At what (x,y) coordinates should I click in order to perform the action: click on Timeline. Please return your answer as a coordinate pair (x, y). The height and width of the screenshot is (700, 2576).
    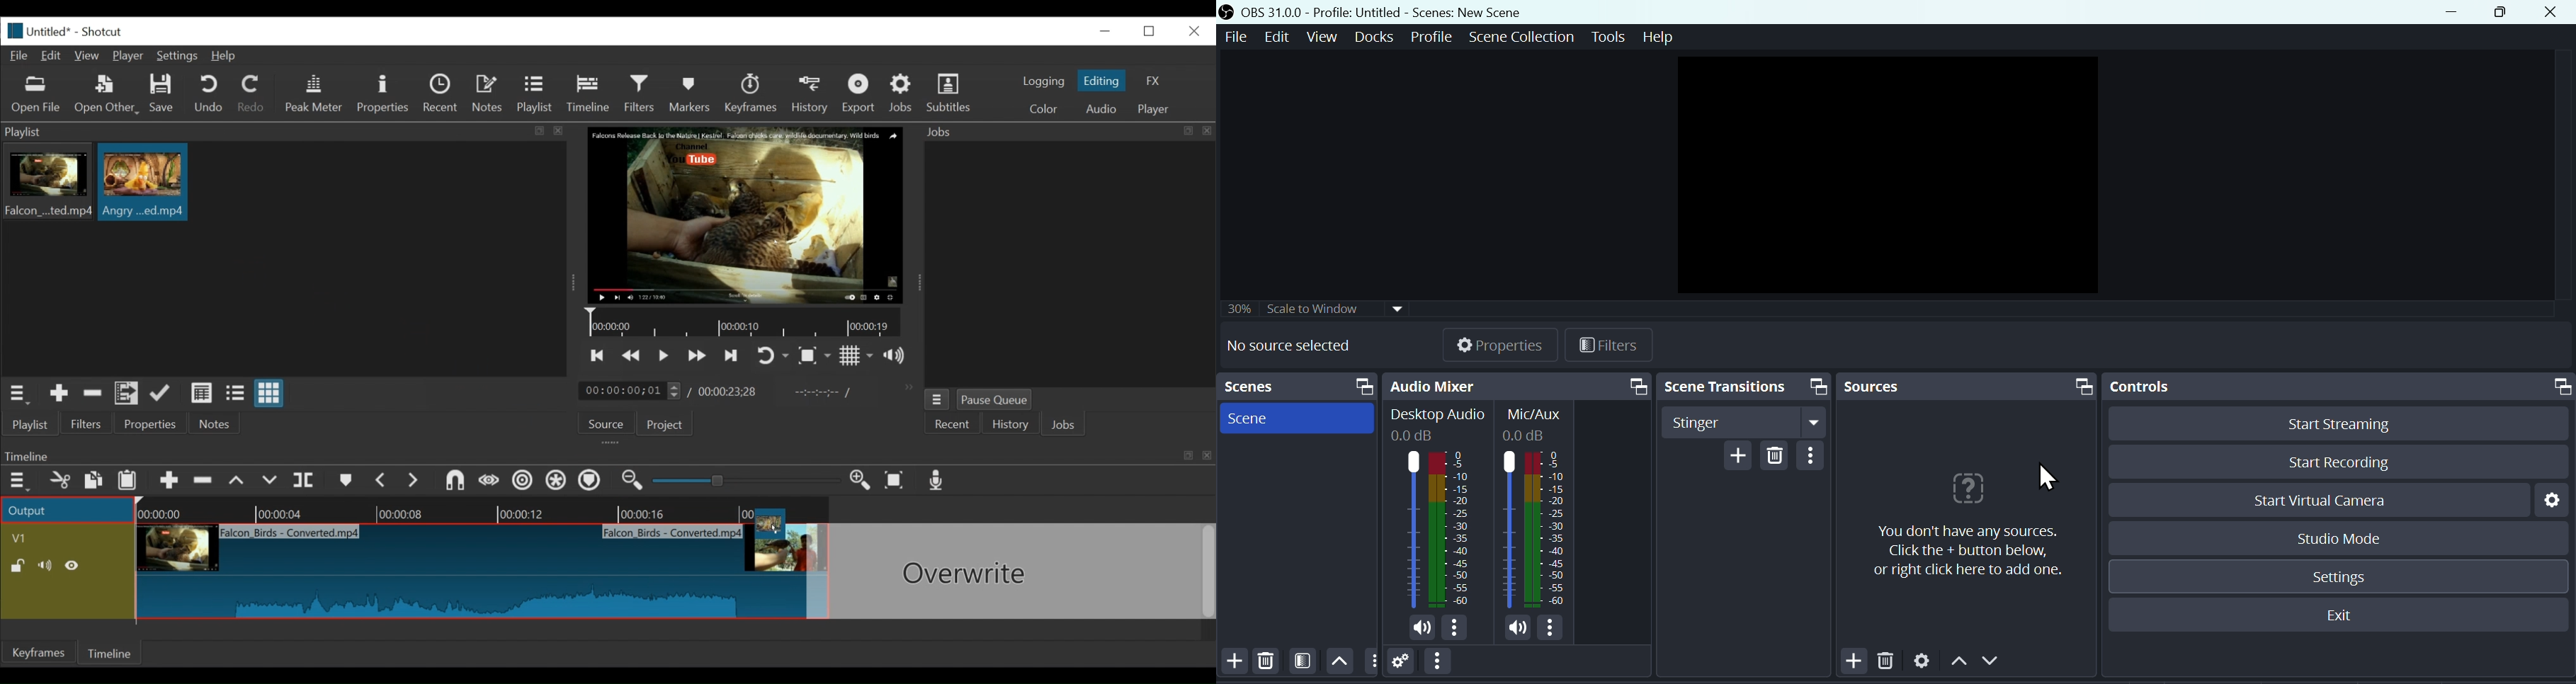
    Looking at the image, I should click on (592, 91).